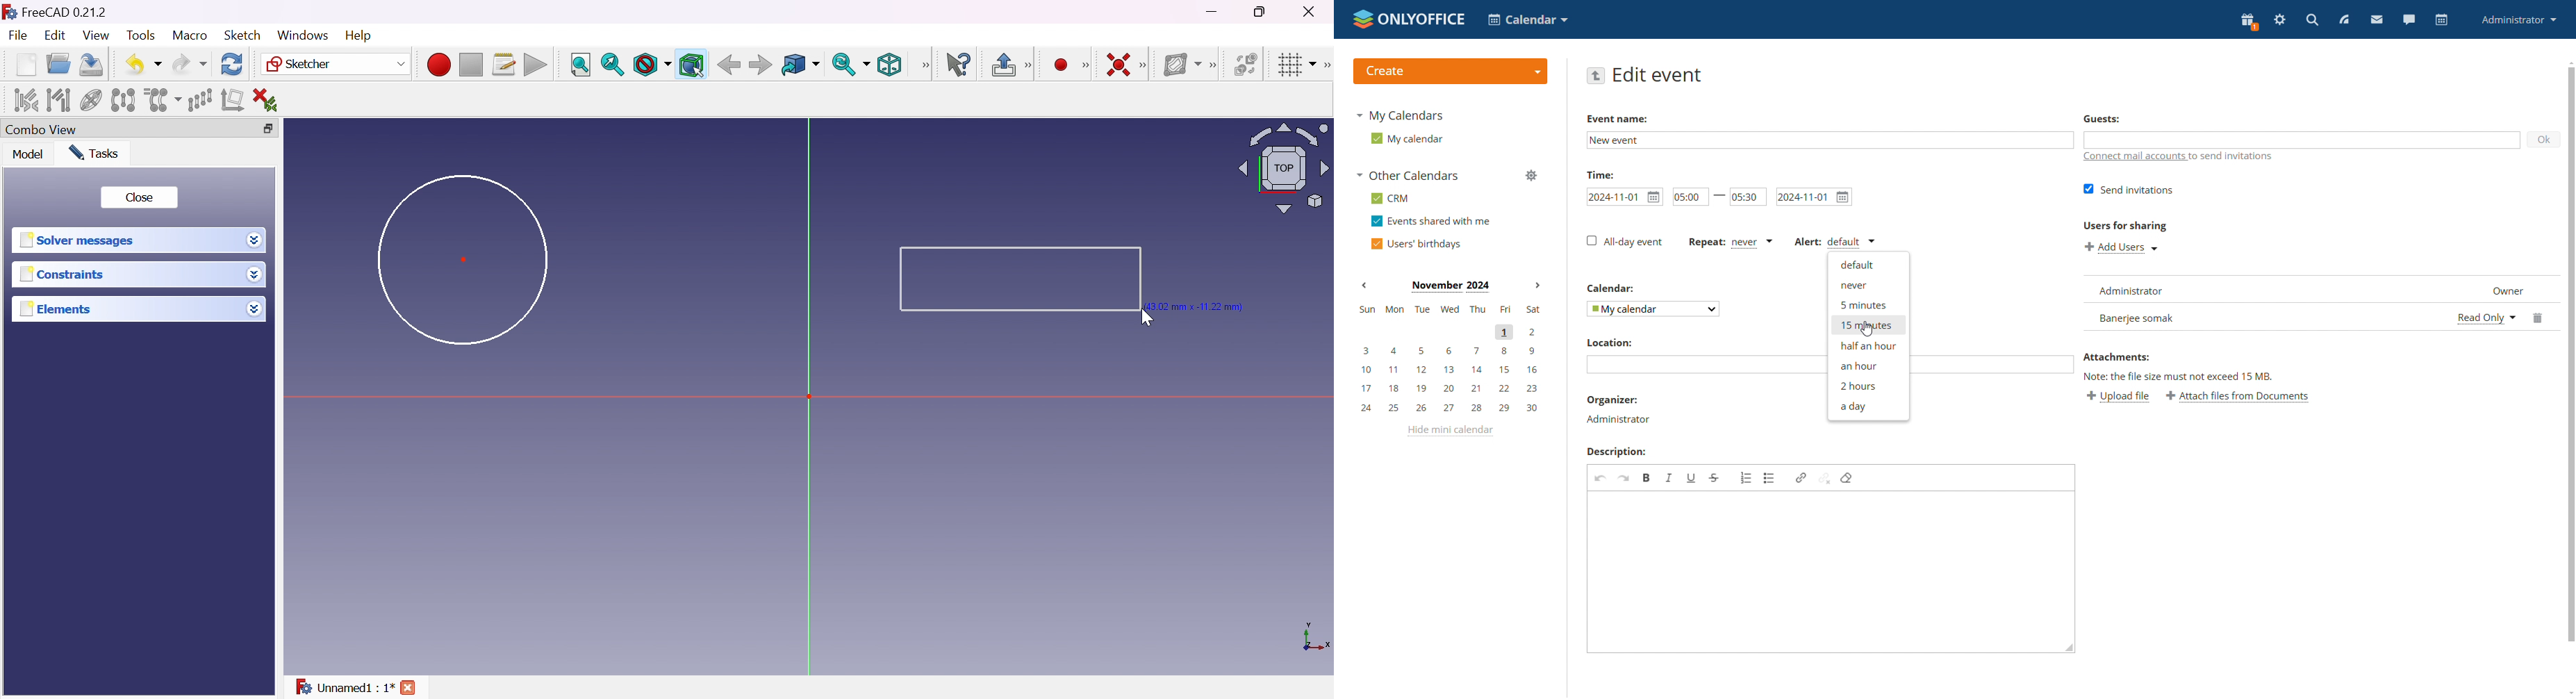 Image resolution: width=2576 pixels, height=700 pixels. I want to click on Refresh, so click(232, 63).